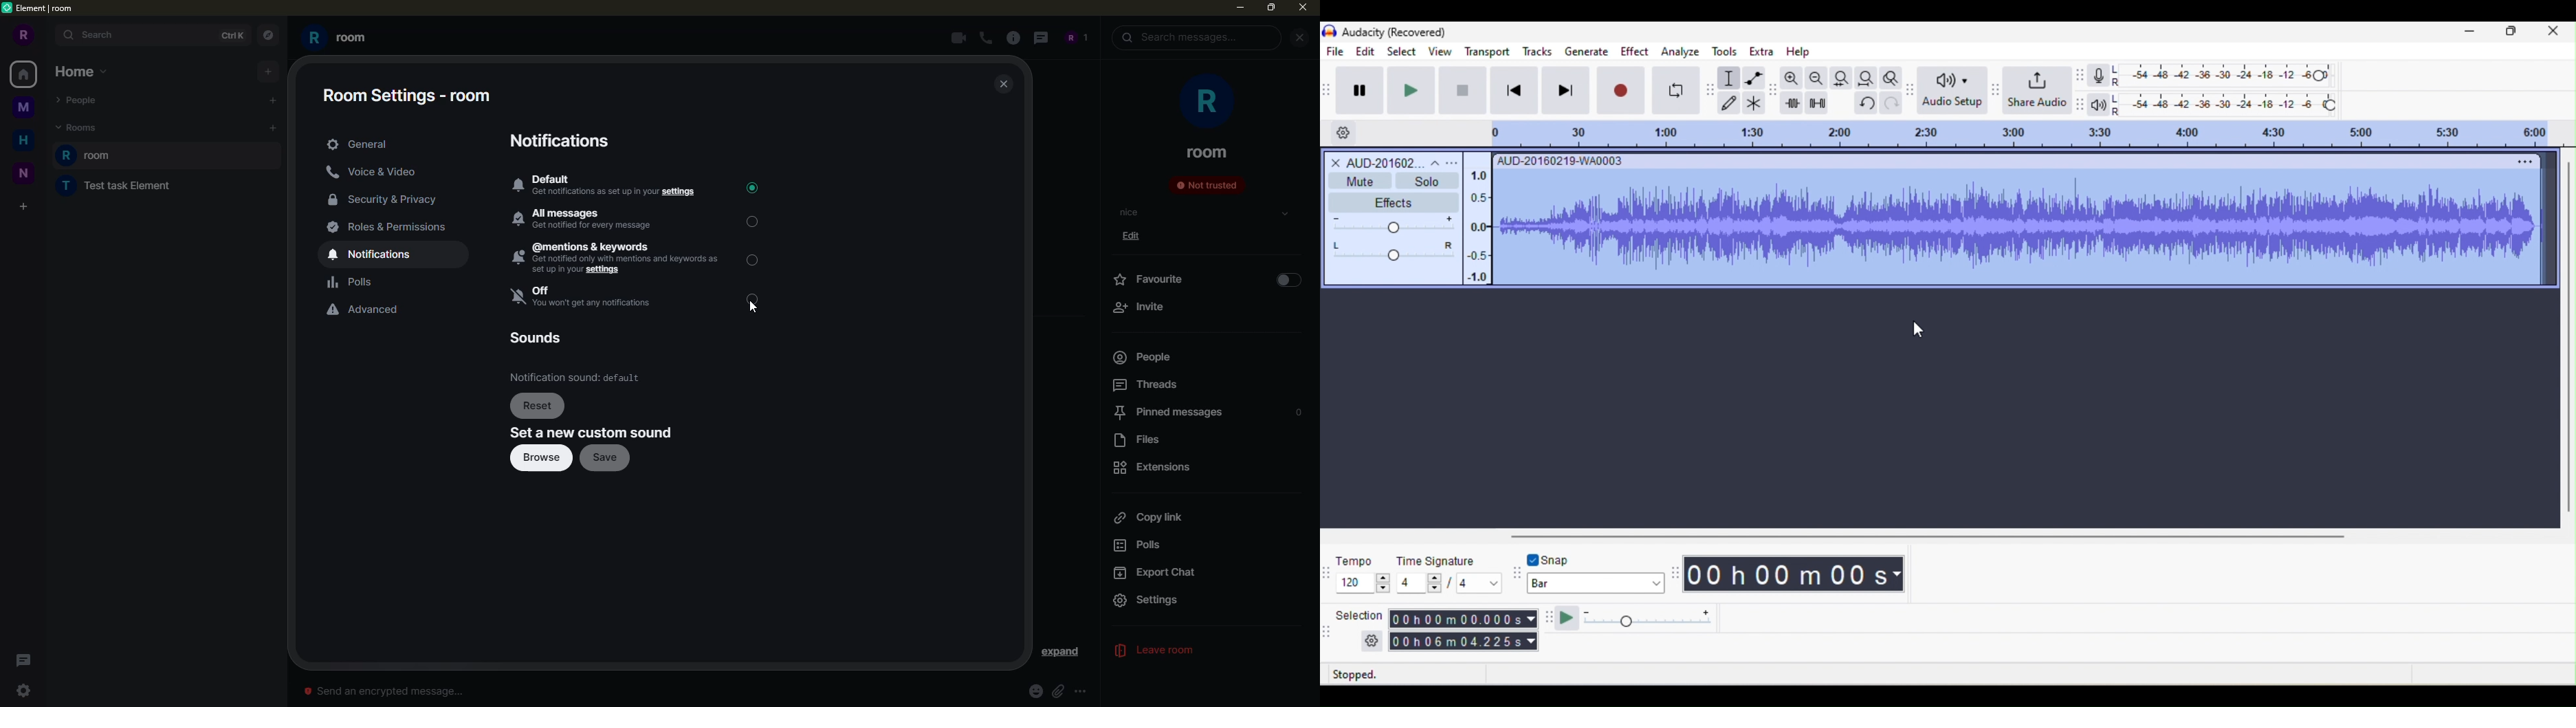 The image size is (2576, 728). I want to click on send an encrypted message, so click(381, 691).